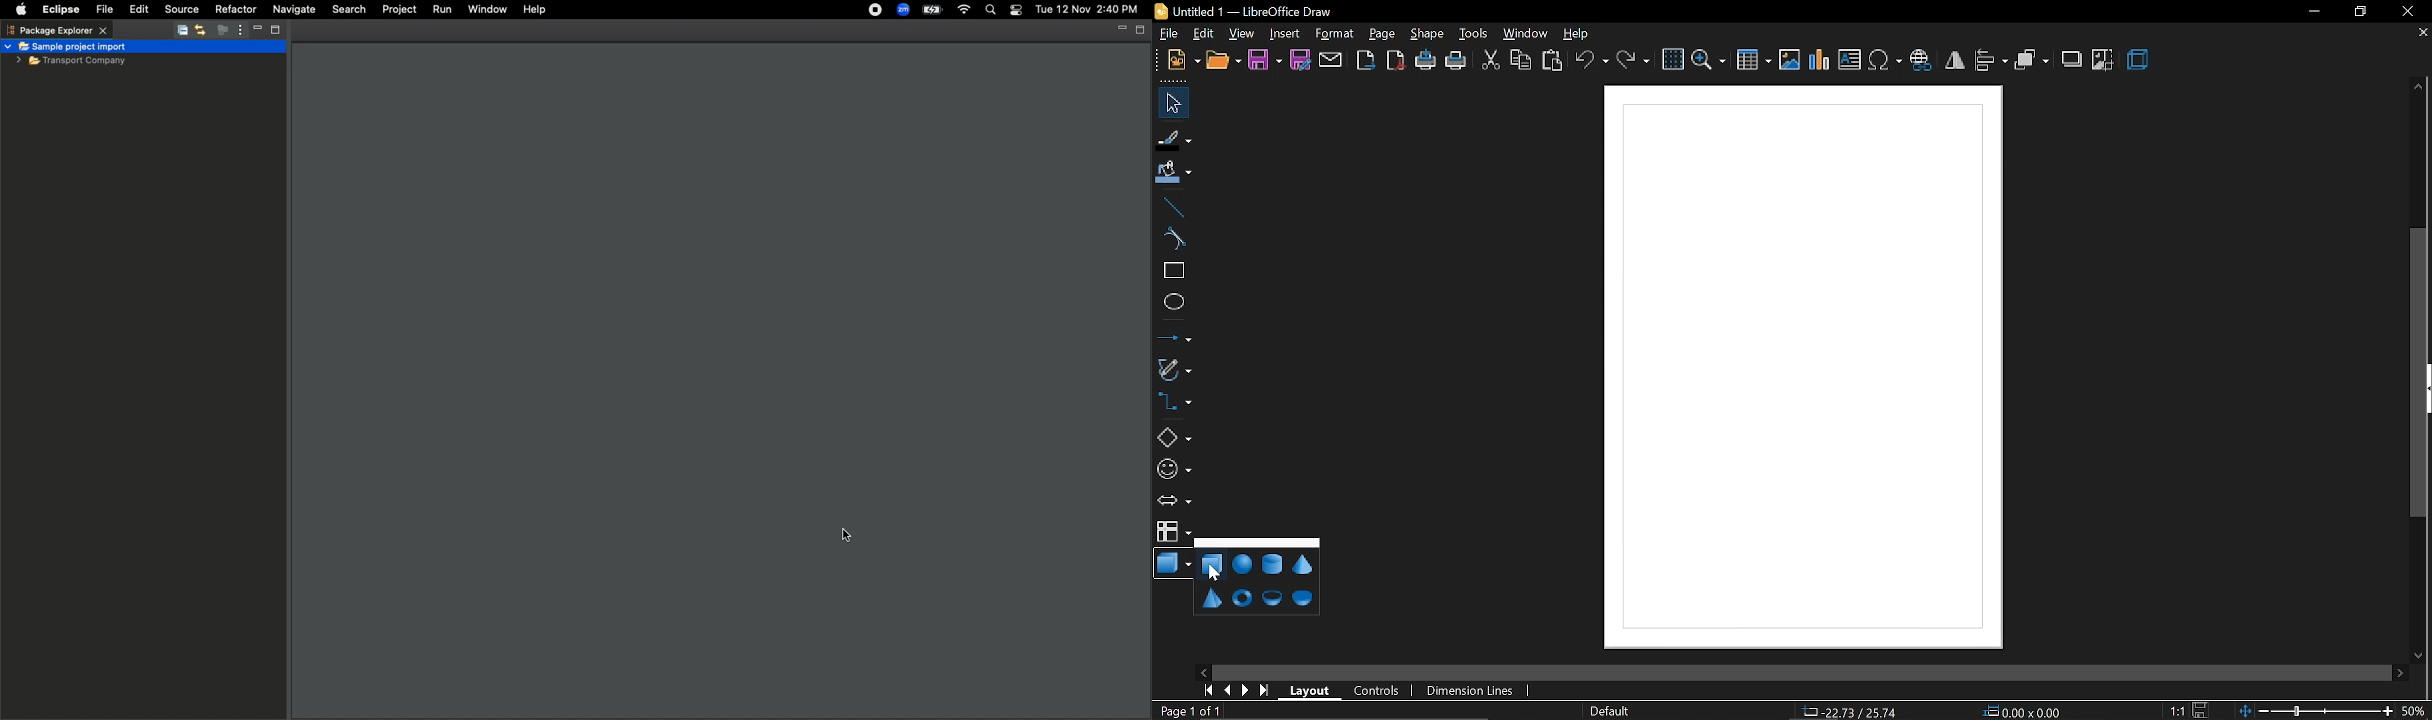 The width and height of the screenshot is (2436, 728). What do you see at coordinates (1264, 691) in the screenshot?
I see `go to last page` at bounding box center [1264, 691].